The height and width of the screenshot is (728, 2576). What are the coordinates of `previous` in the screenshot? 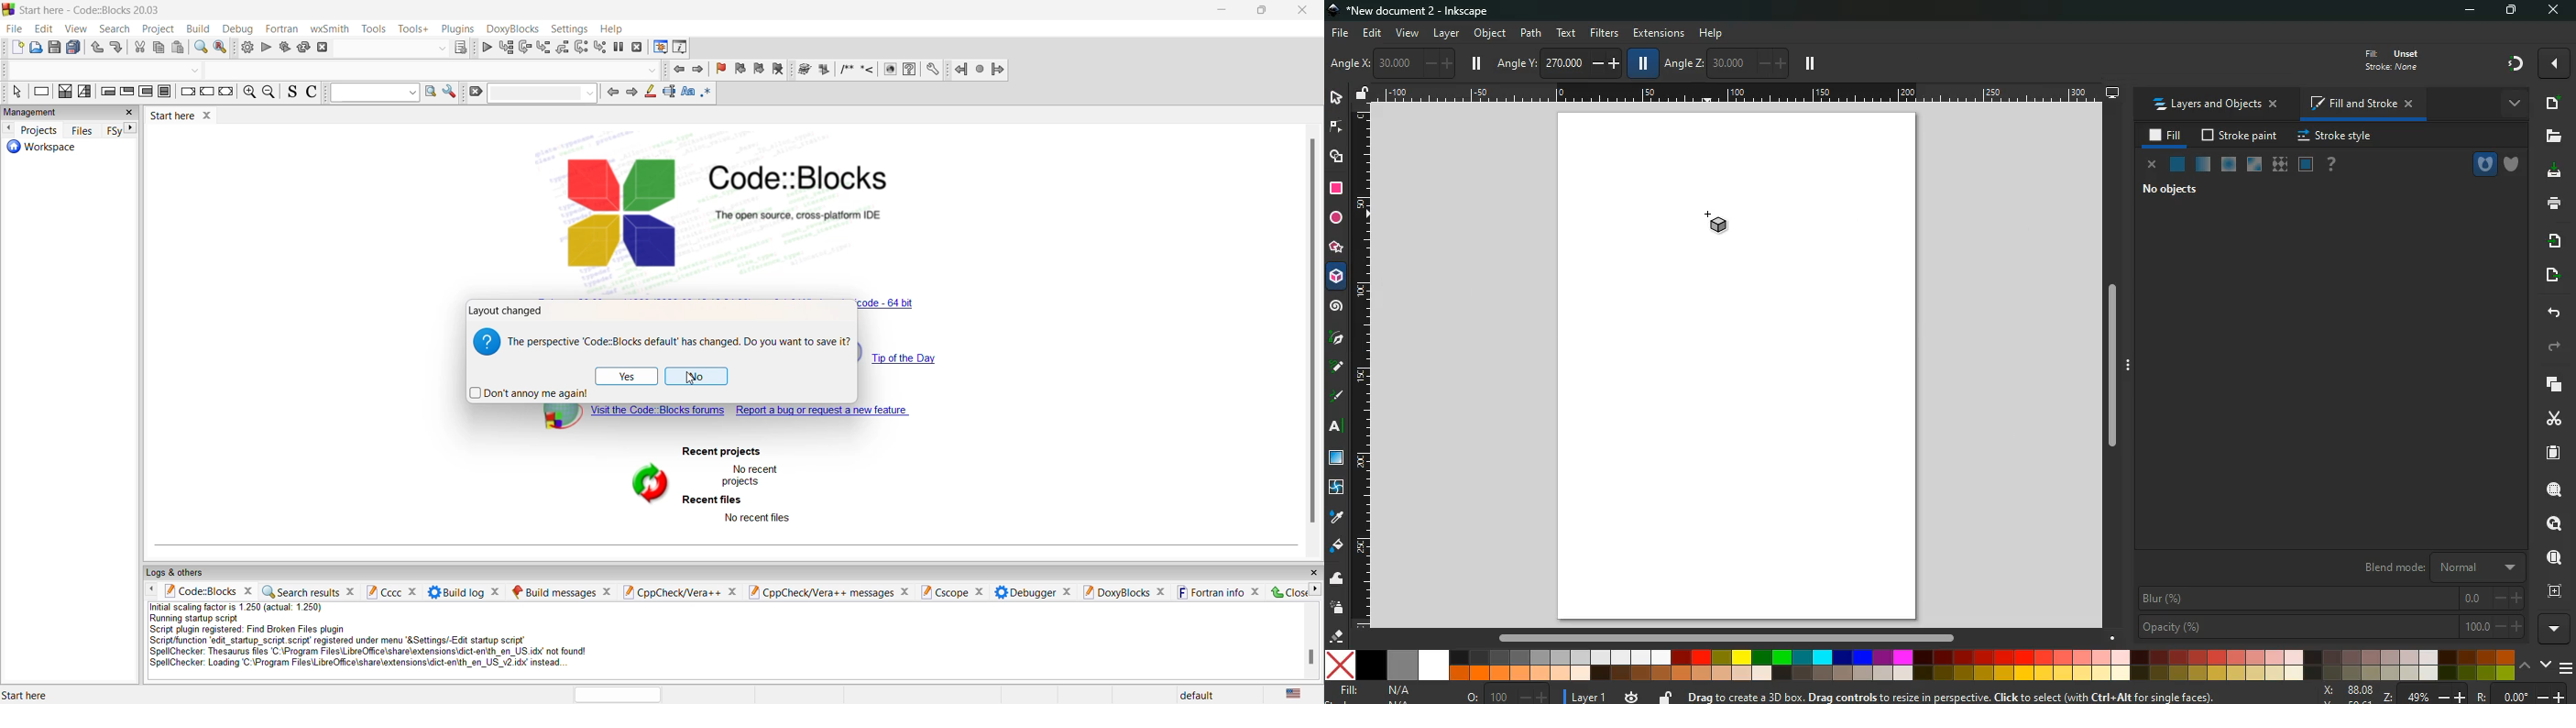 It's located at (611, 92).